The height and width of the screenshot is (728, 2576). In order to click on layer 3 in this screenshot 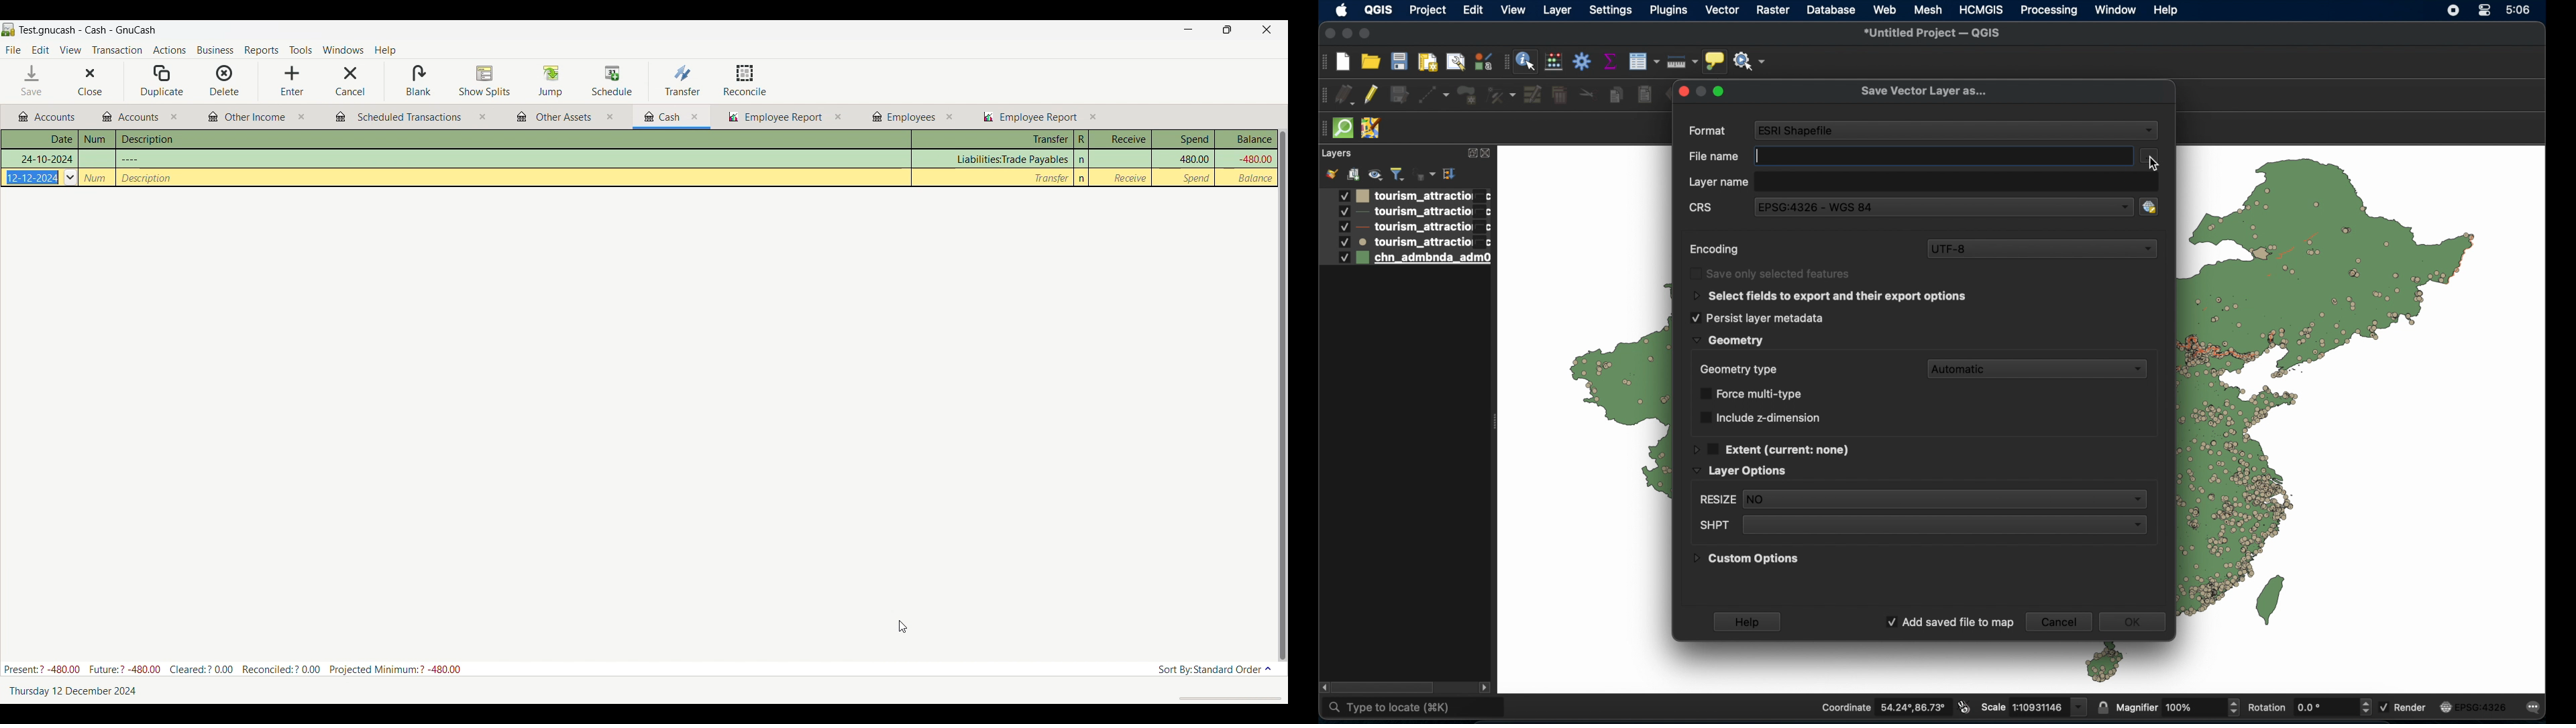, I will do `click(1404, 227)`.